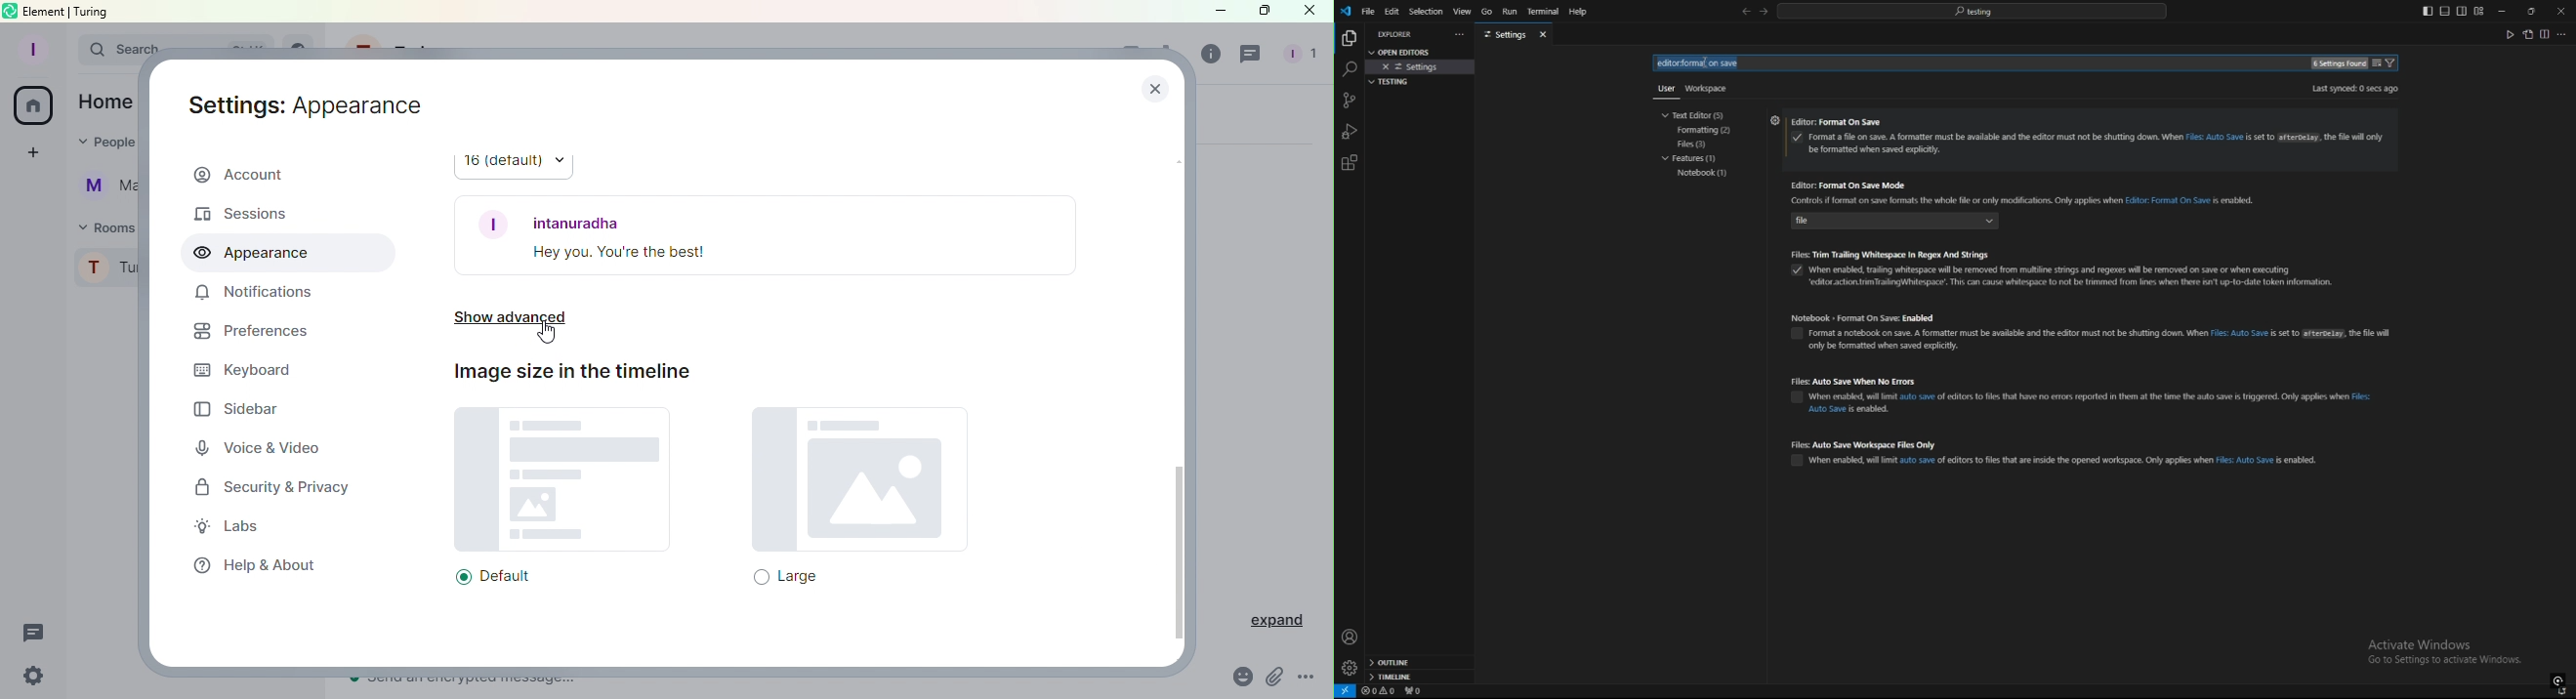 This screenshot has width=2576, height=700. I want to click on People, so click(1301, 57).